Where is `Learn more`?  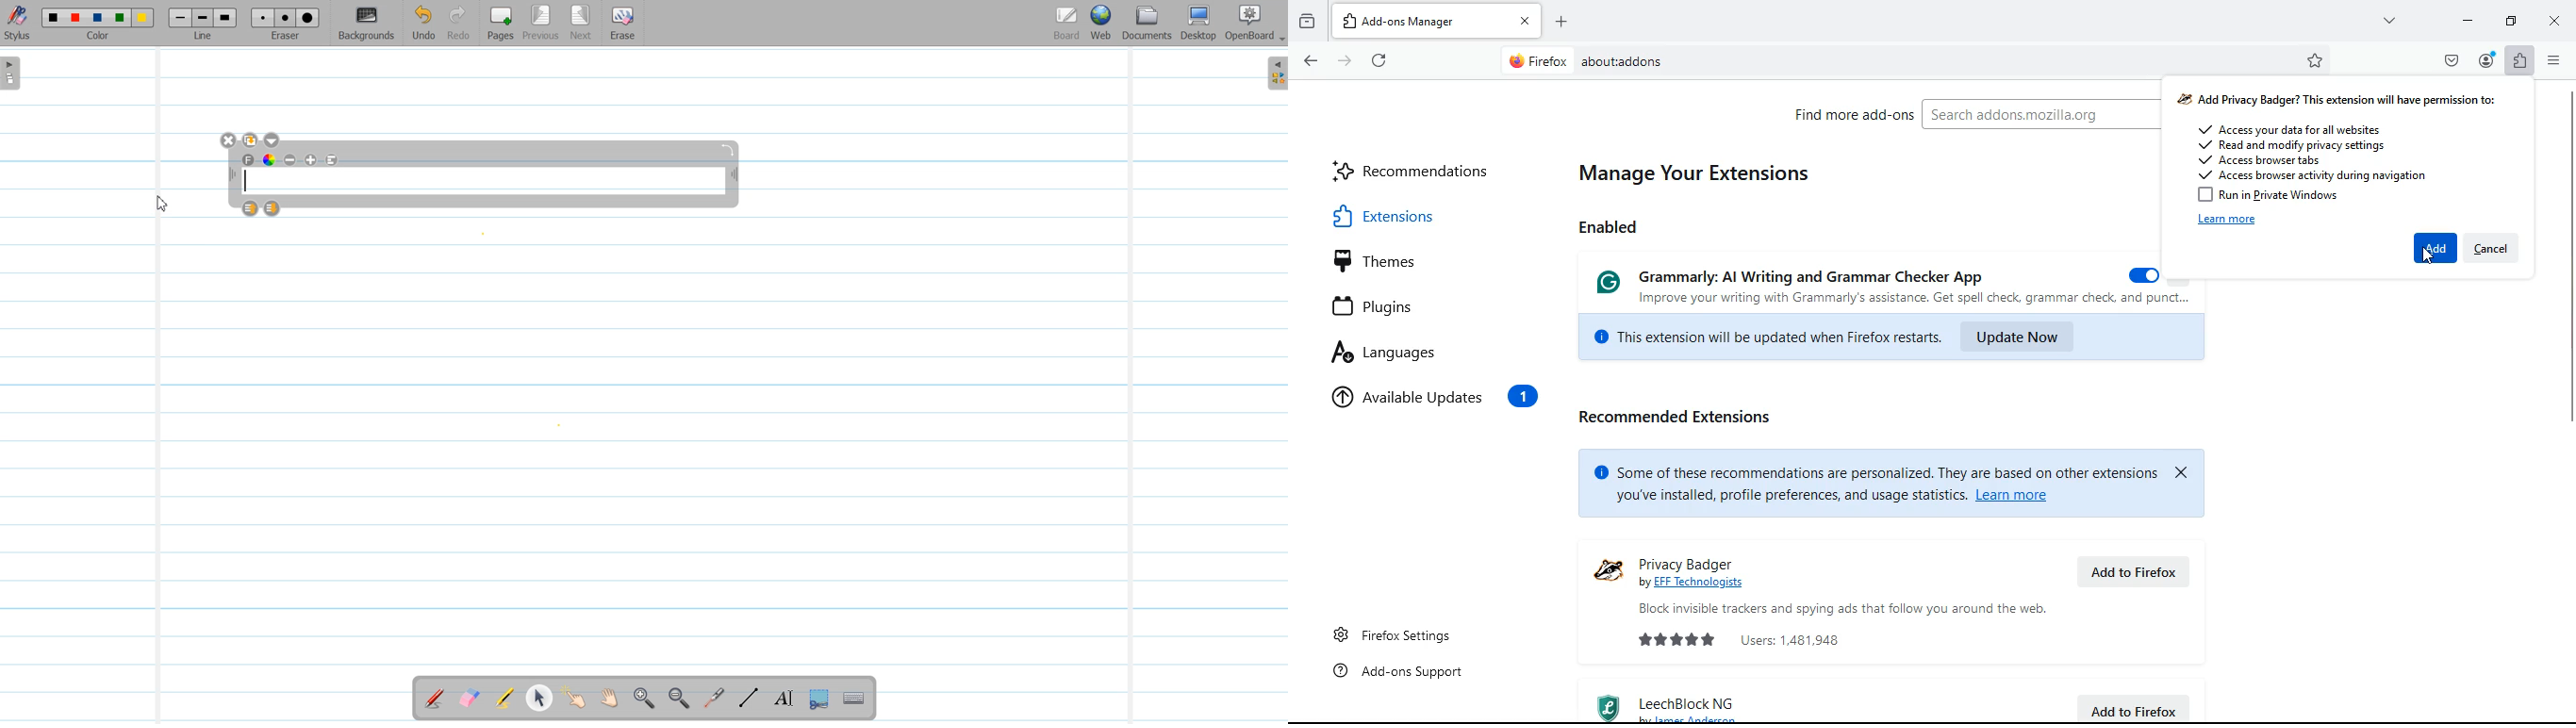 Learn more is located at coordinates (2014, 497).